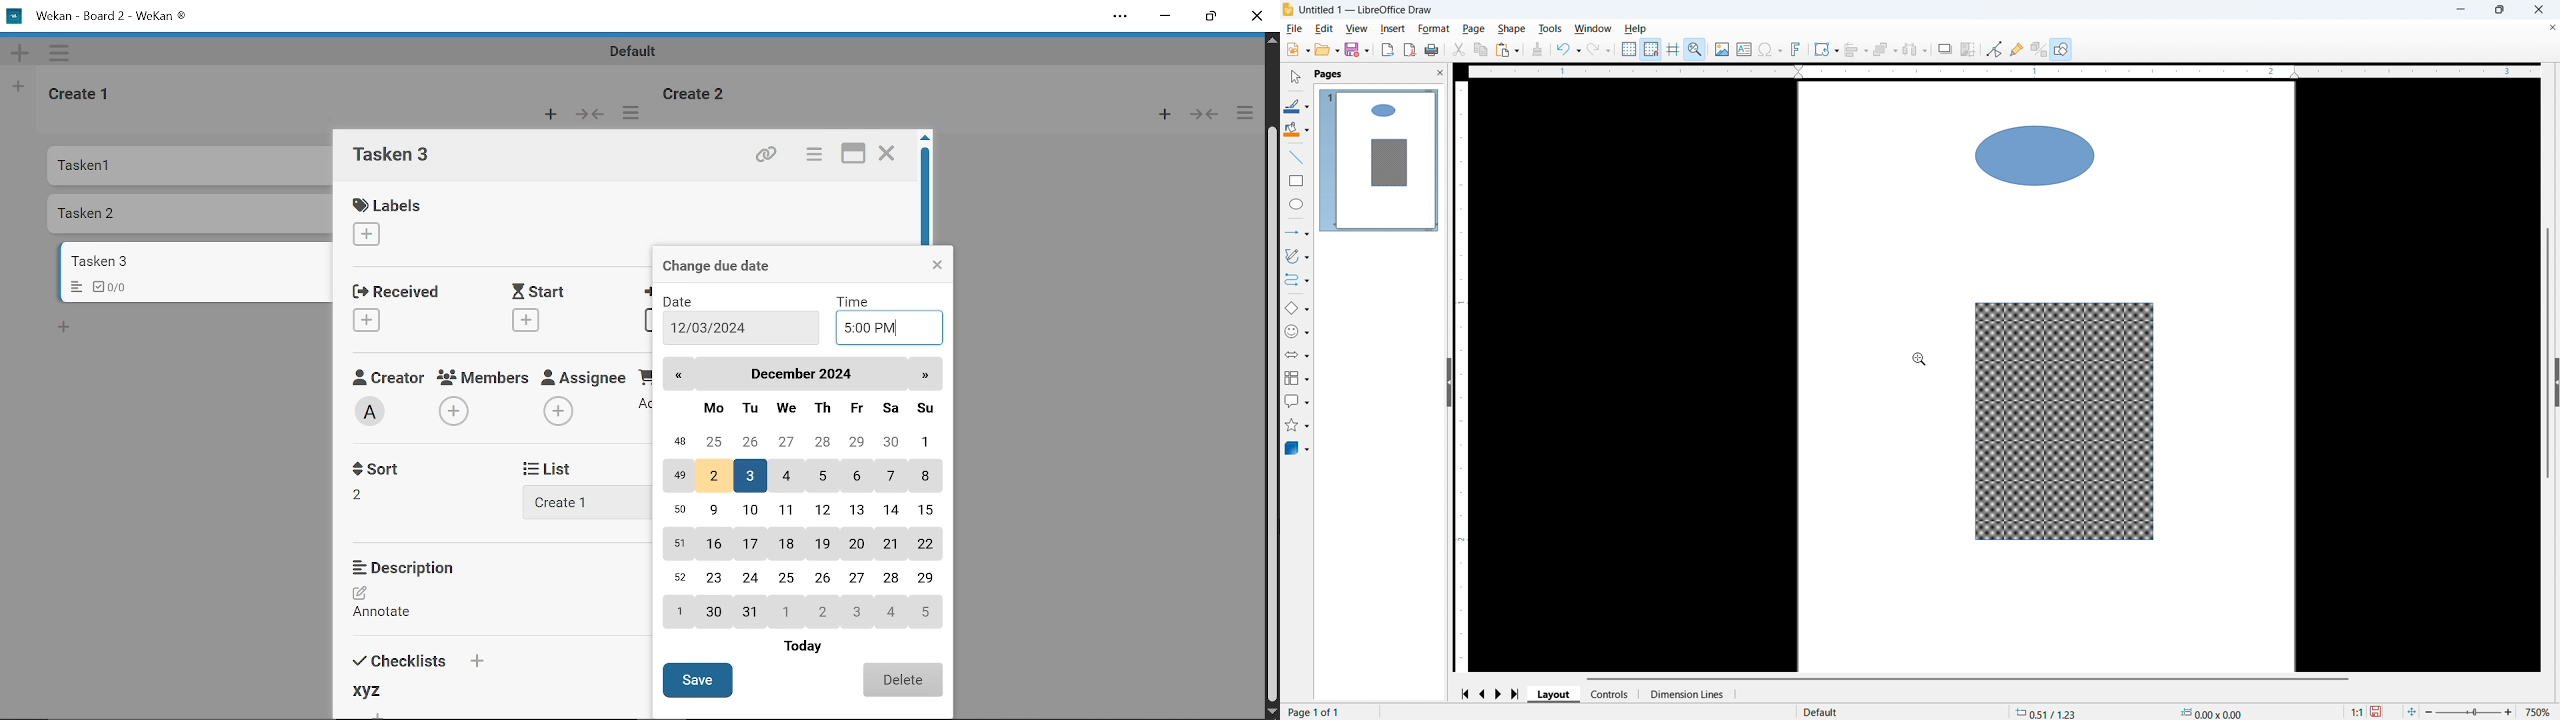  I want to click on Minimize, so click(1166, 17).